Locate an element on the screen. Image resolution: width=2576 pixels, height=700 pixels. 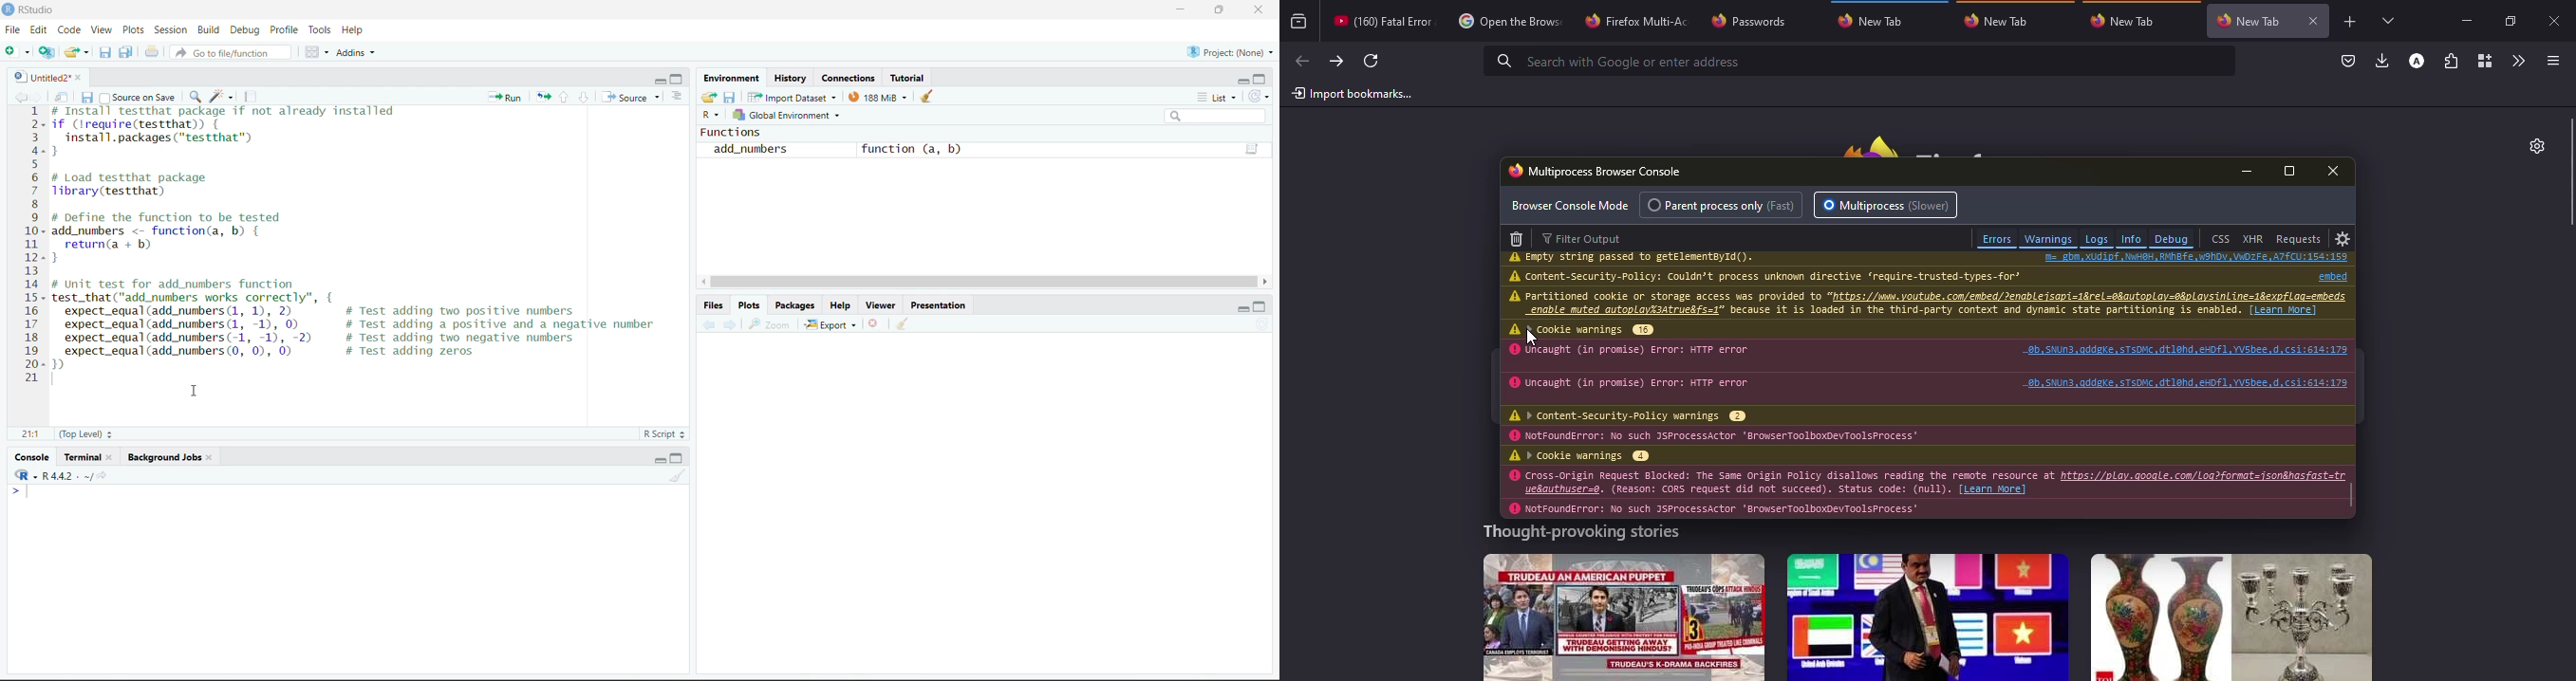
create a project is located at coordinates (47, 51).